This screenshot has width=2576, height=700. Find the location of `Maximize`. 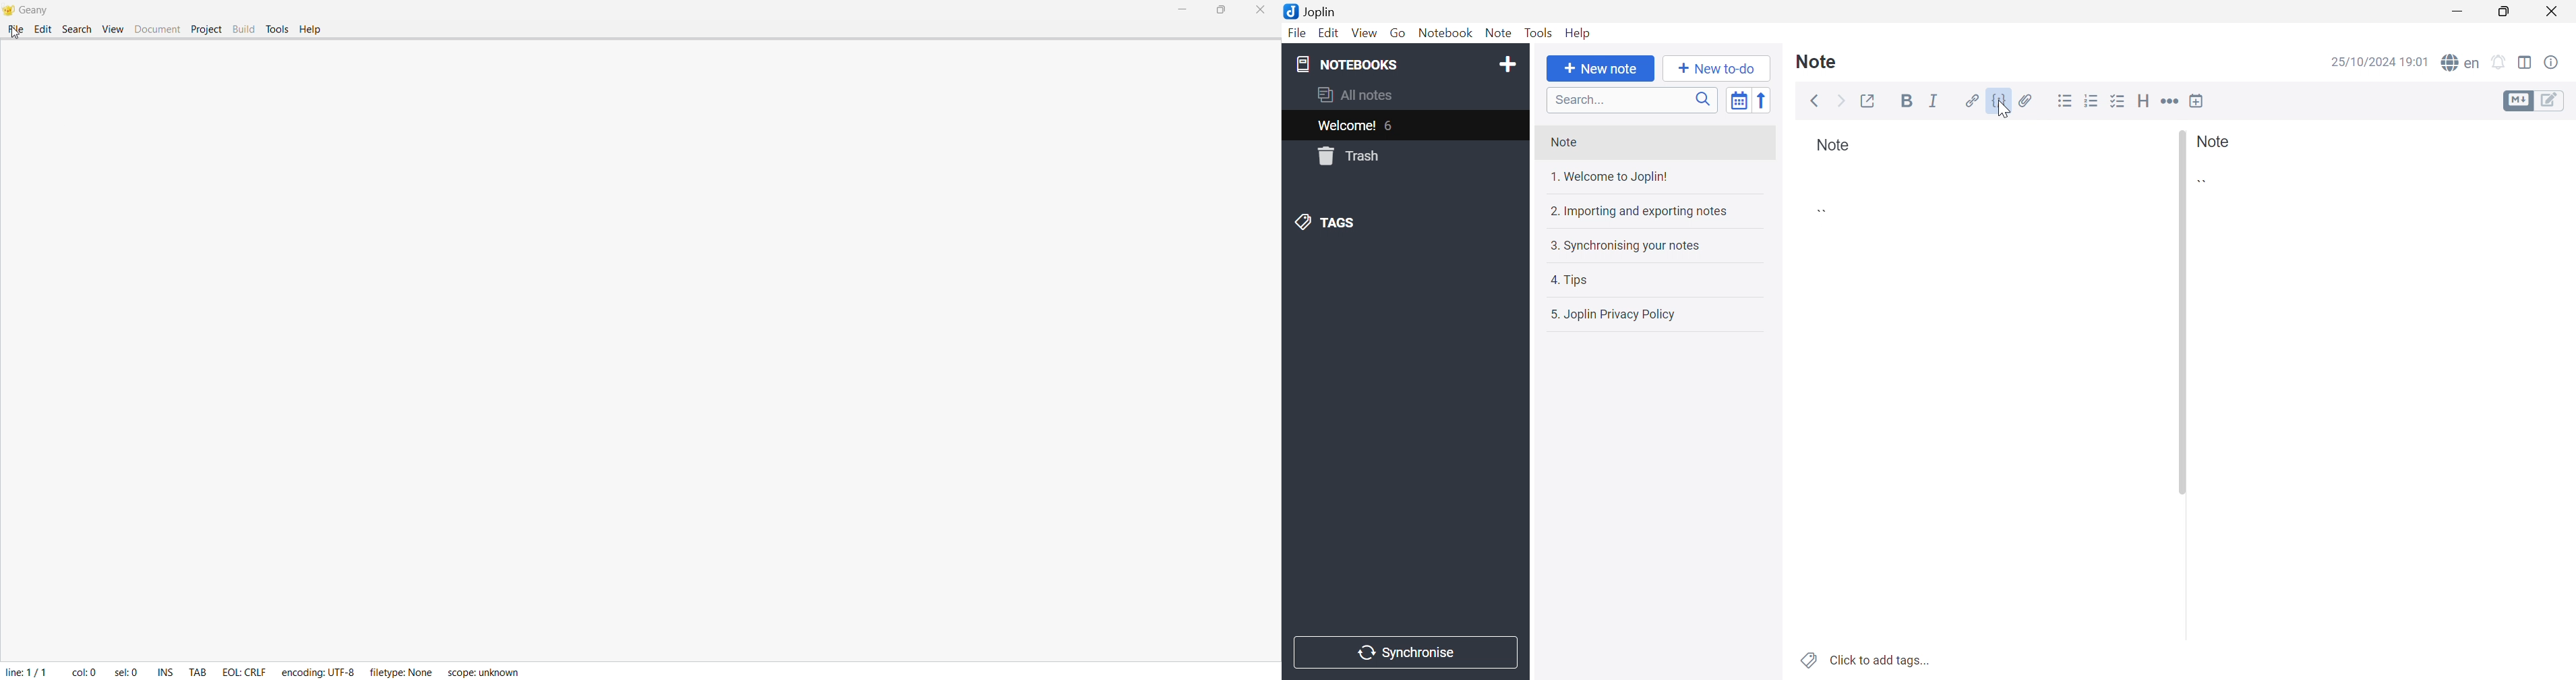

Maximize is located at coordinates (1225, 10).